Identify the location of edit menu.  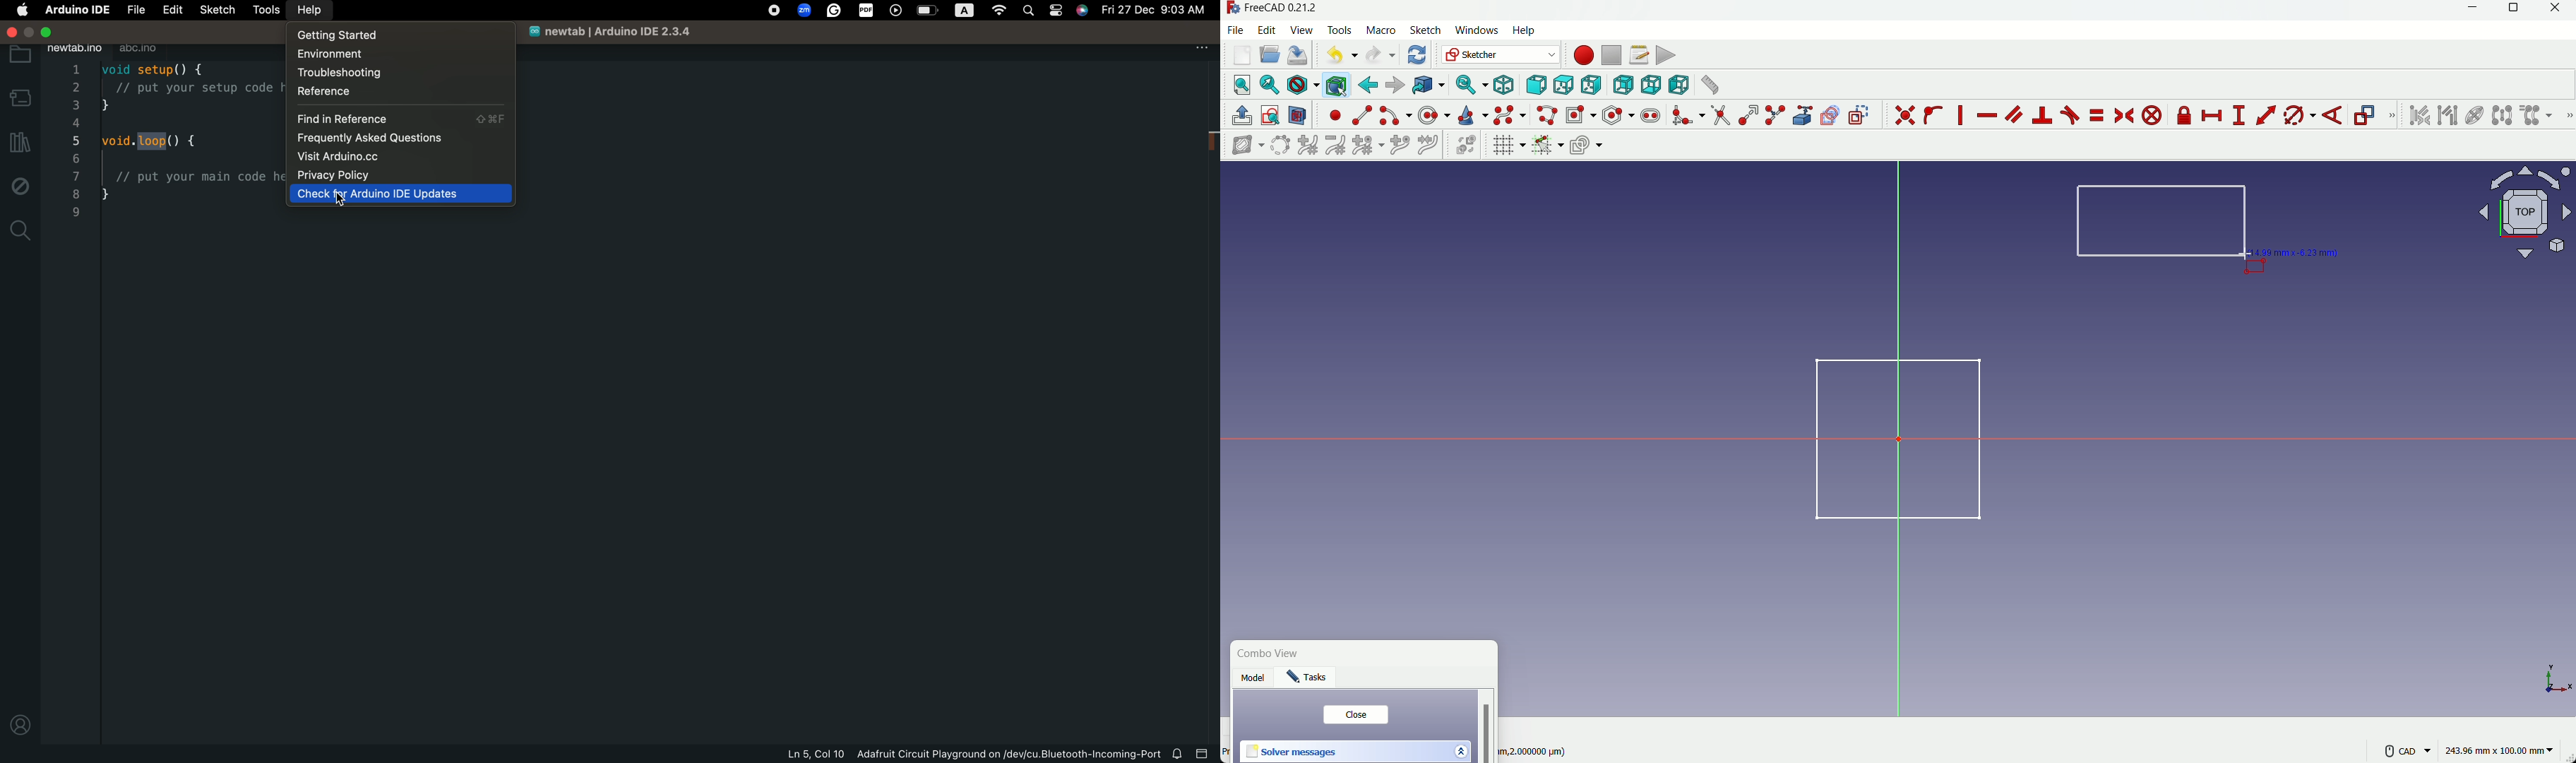
(1268, 29).